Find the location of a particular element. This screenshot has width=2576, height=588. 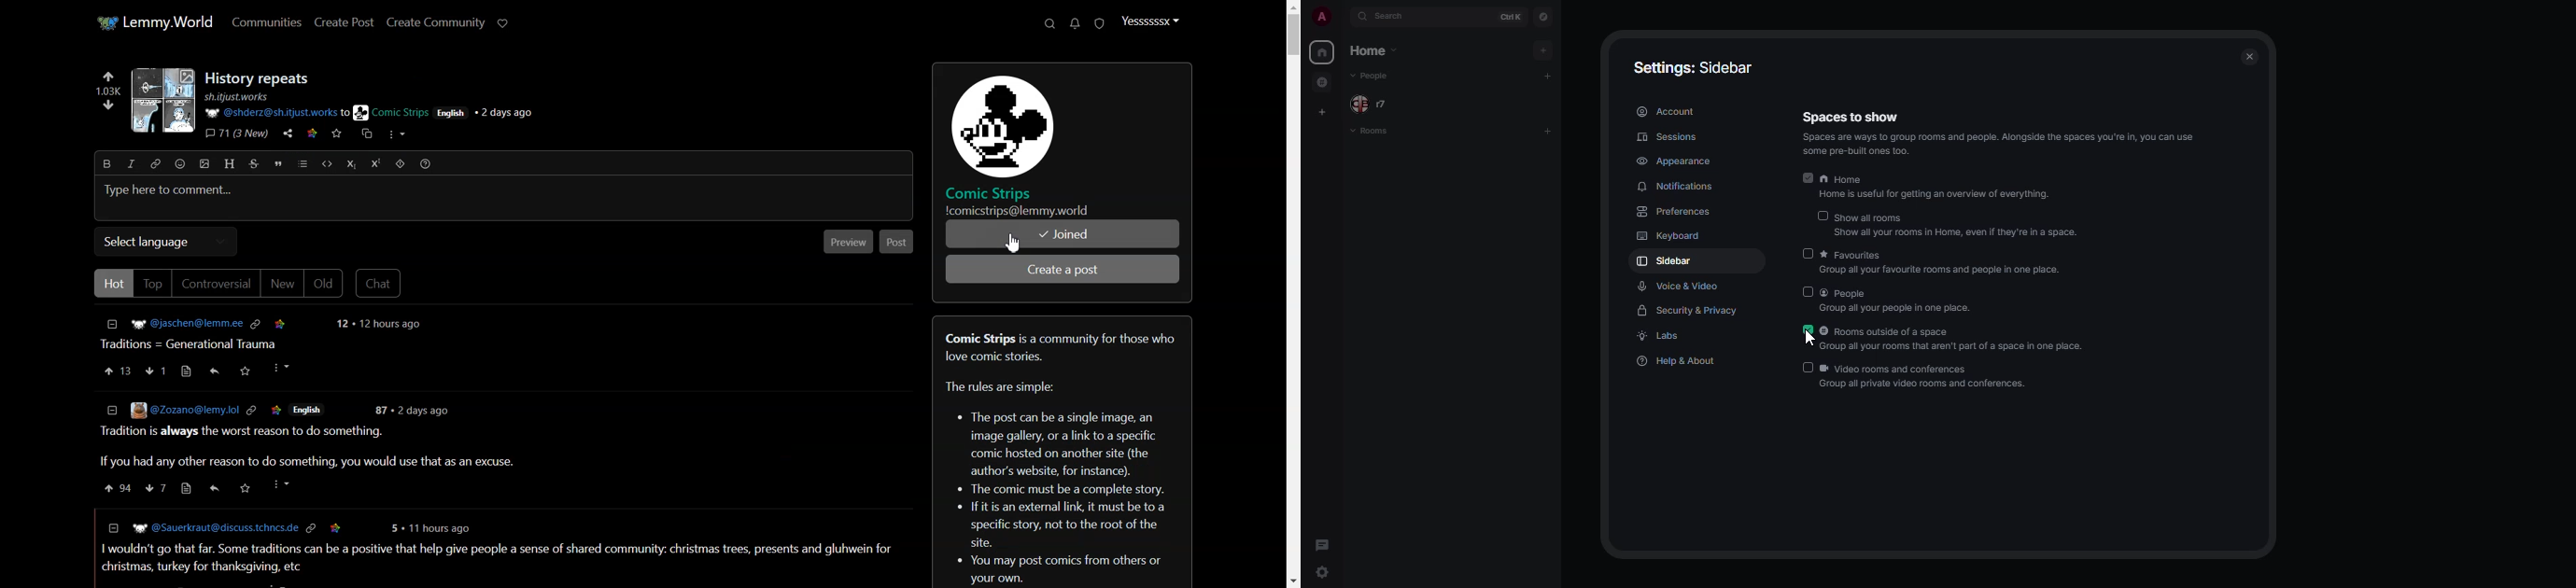

navigator is located at coordinates (1544, 17).